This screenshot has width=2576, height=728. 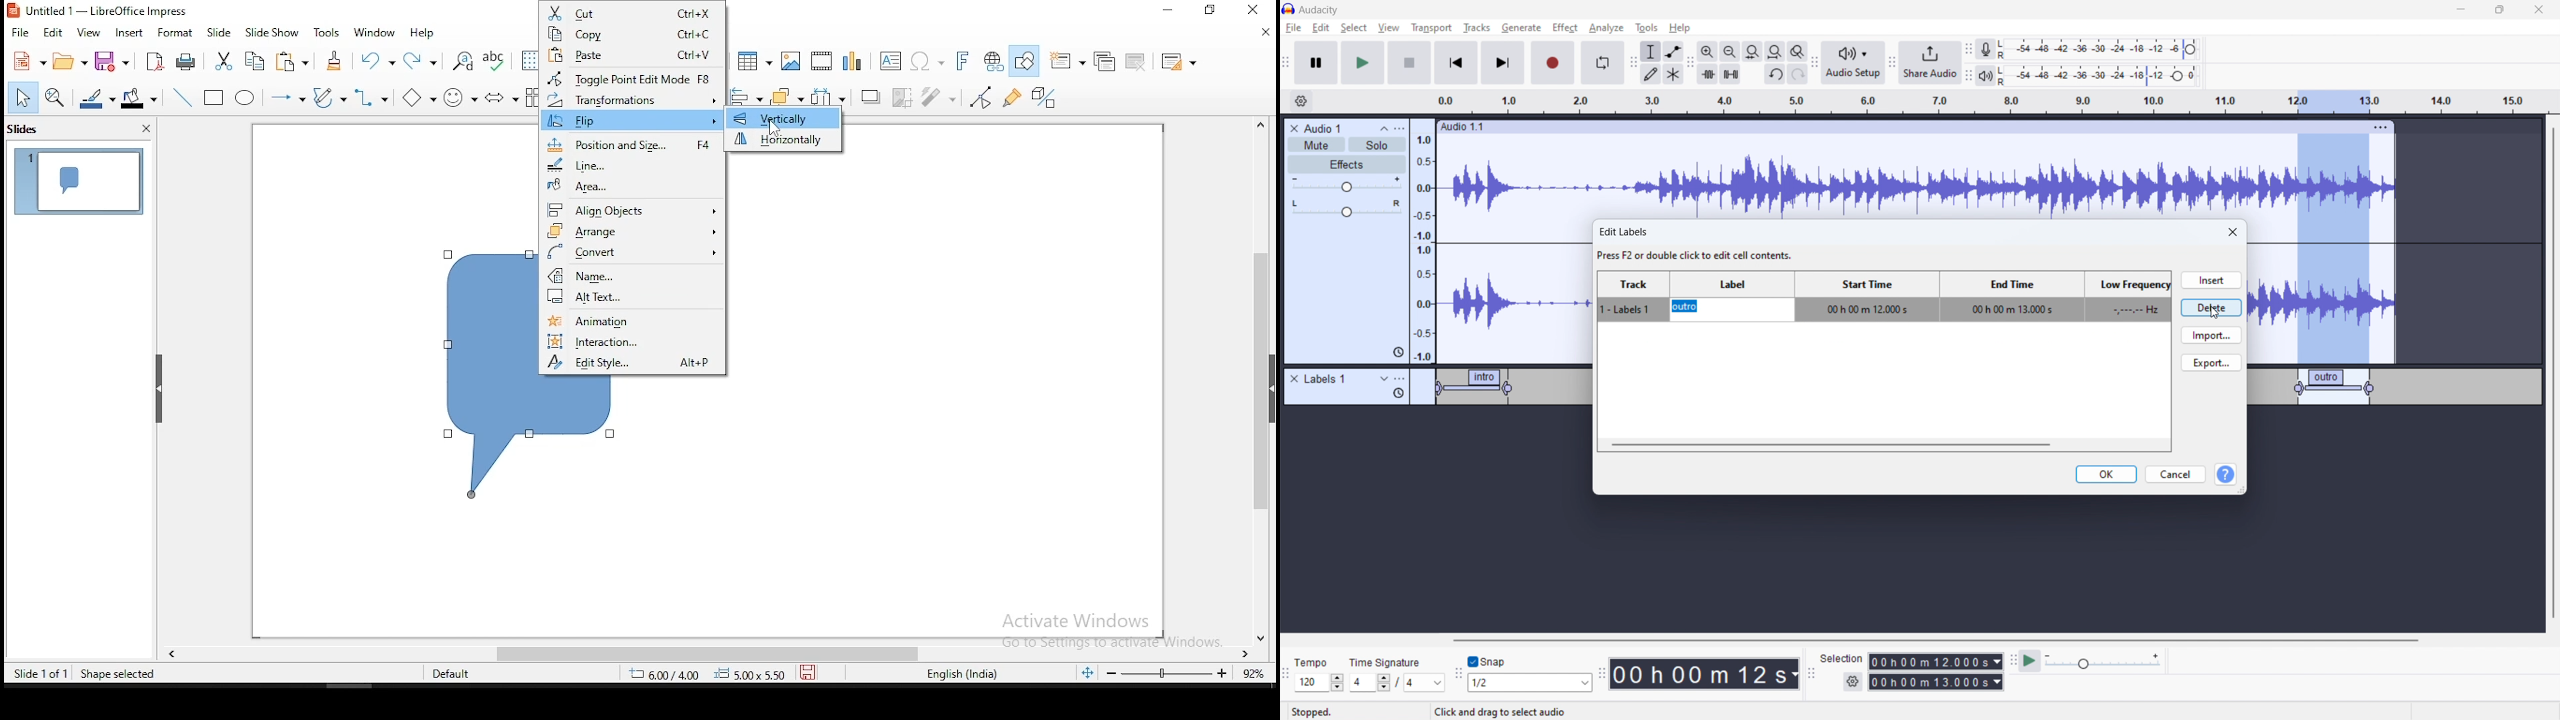 What do you see at coordinates (76, 181) in the screenshot?
I see `slide 1` at bounding box center [76, 181].